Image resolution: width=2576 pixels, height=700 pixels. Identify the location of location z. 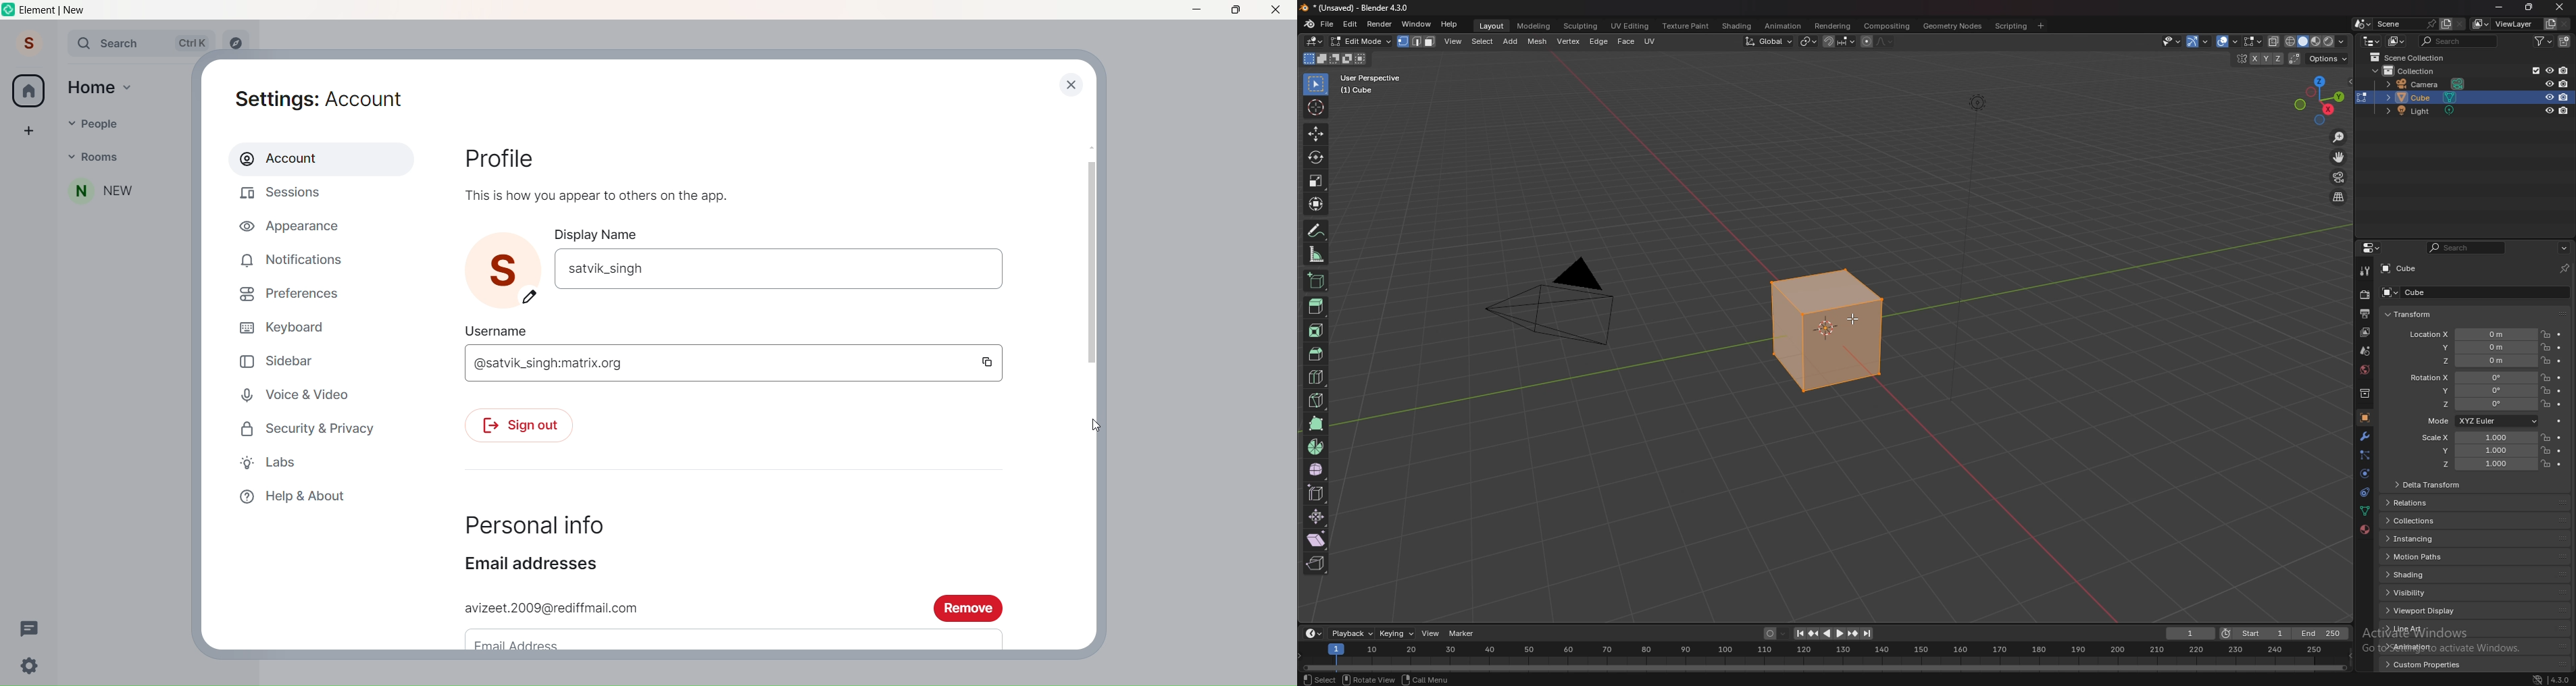
(2471, 360).